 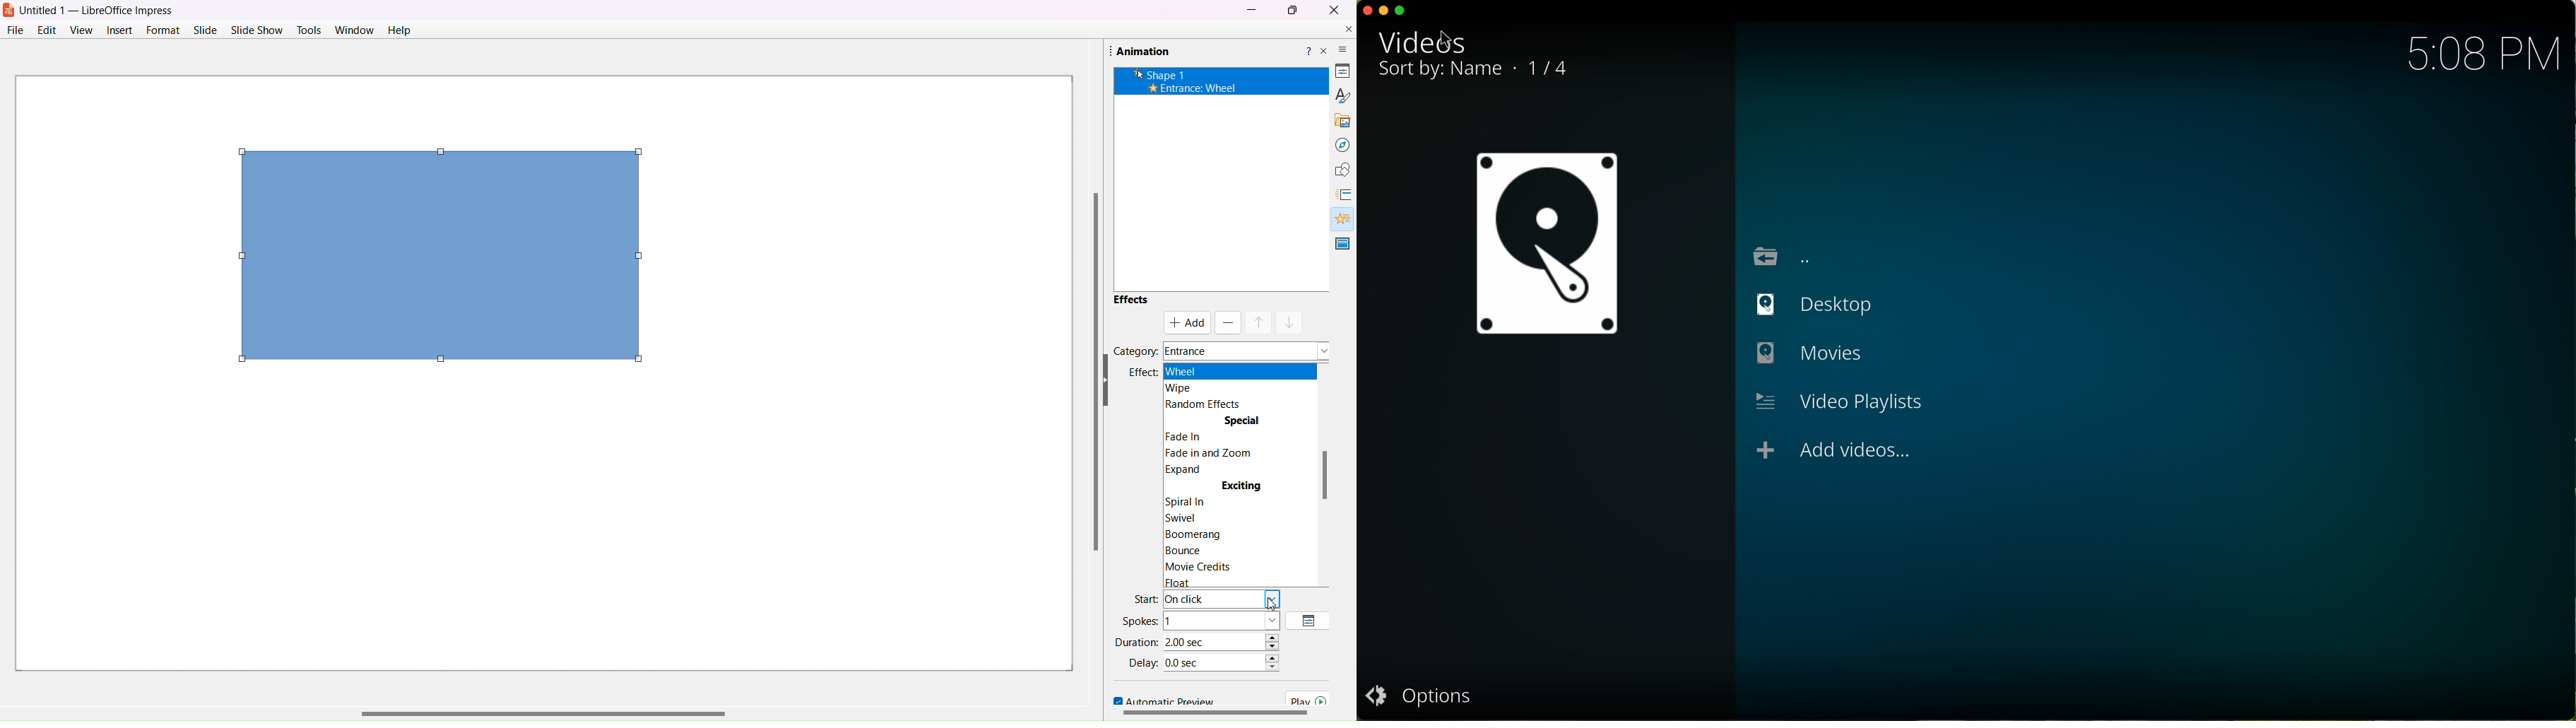 I want to click on back, so click(x=1809, y=351).